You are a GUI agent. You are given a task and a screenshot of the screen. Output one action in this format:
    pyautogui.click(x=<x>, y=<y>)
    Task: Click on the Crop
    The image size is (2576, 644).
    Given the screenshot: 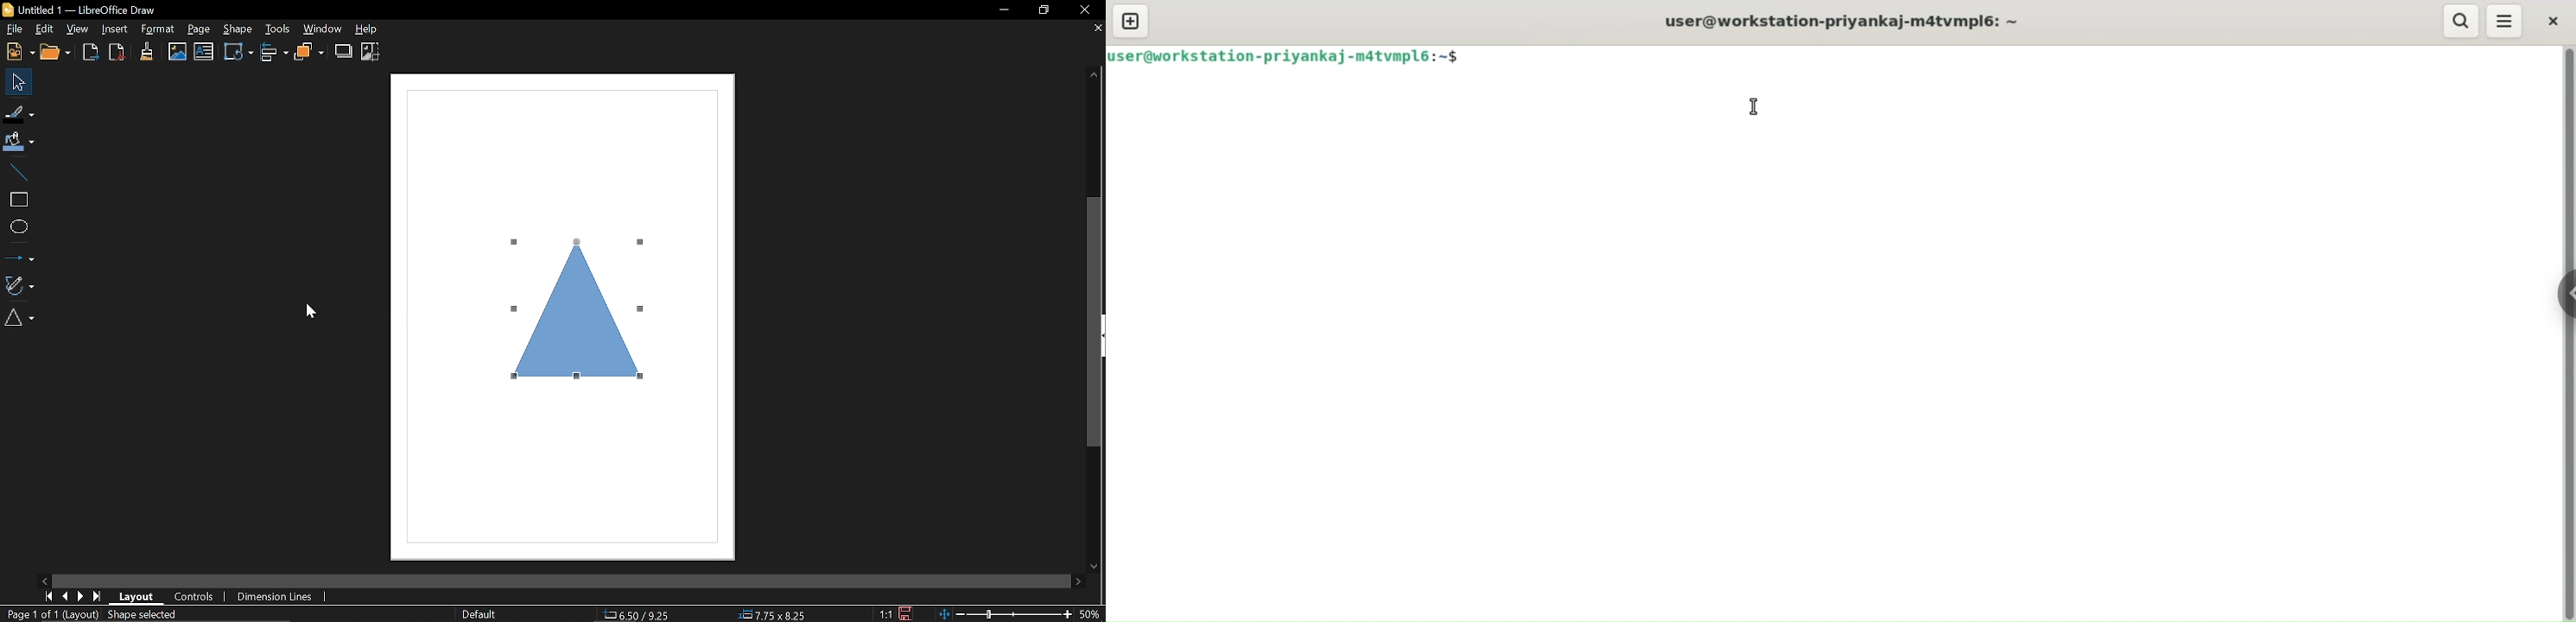 What is the action you would take?
    pyautogui.click(x=371, y=52)
    